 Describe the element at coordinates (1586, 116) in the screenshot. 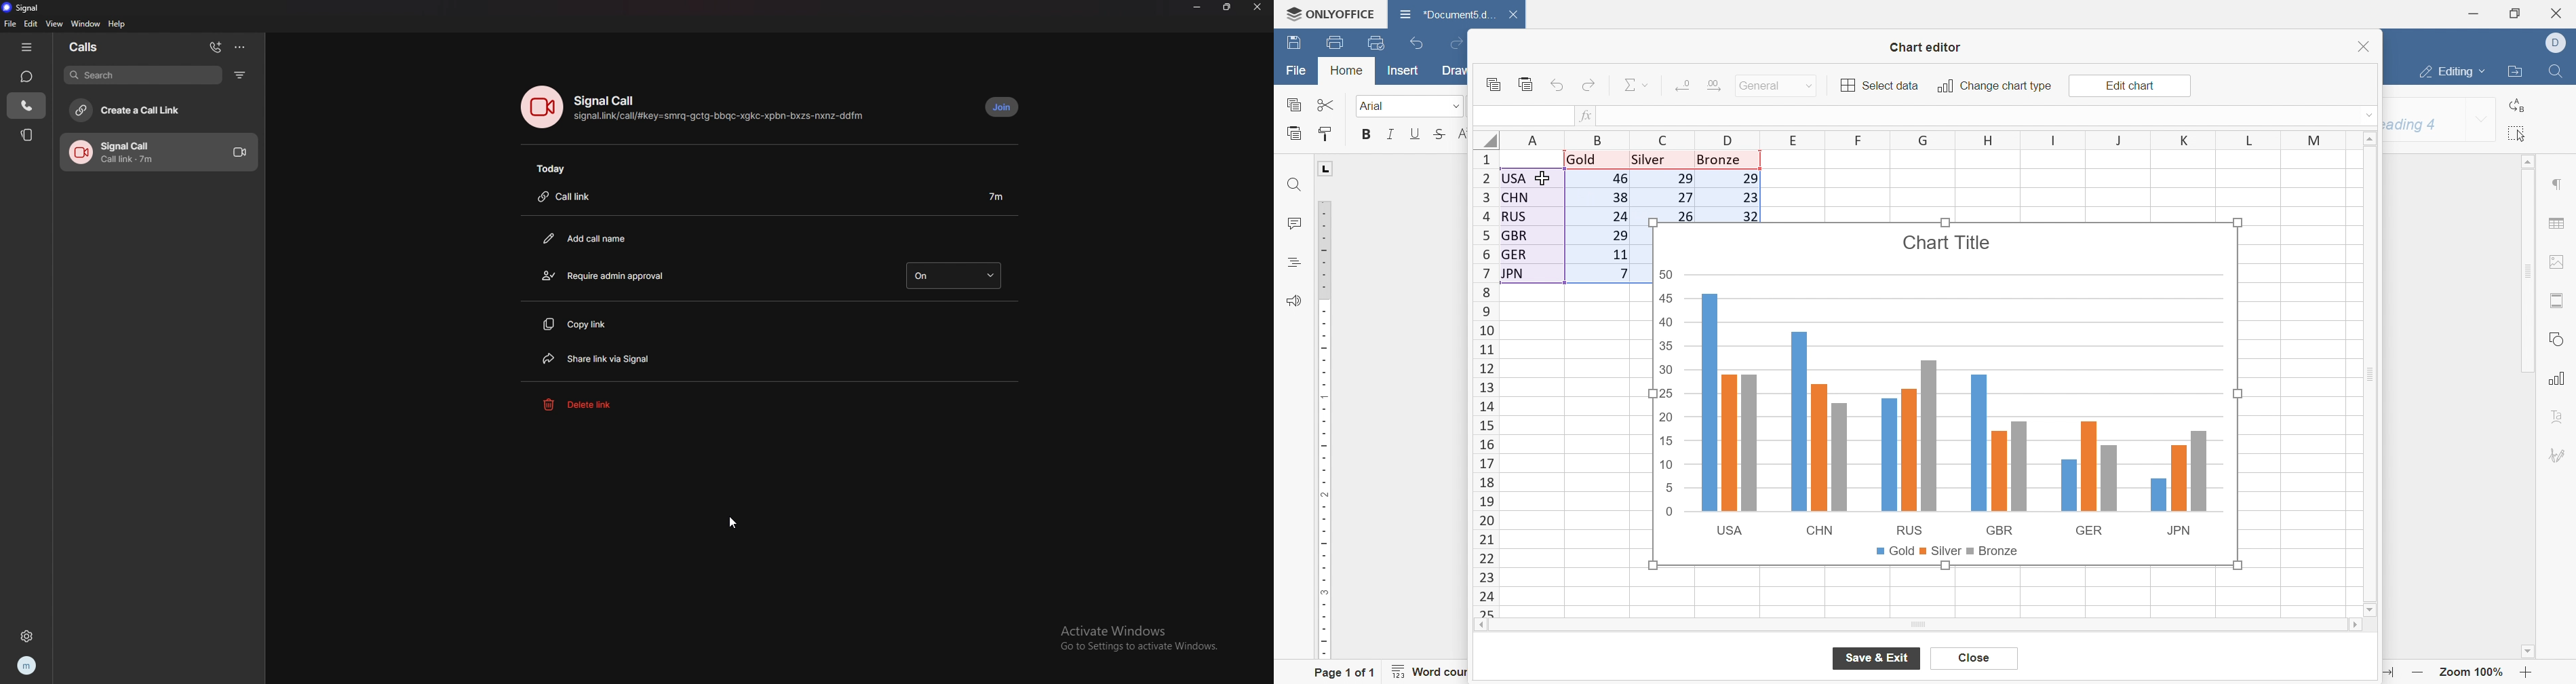

I see `fx` at that location.